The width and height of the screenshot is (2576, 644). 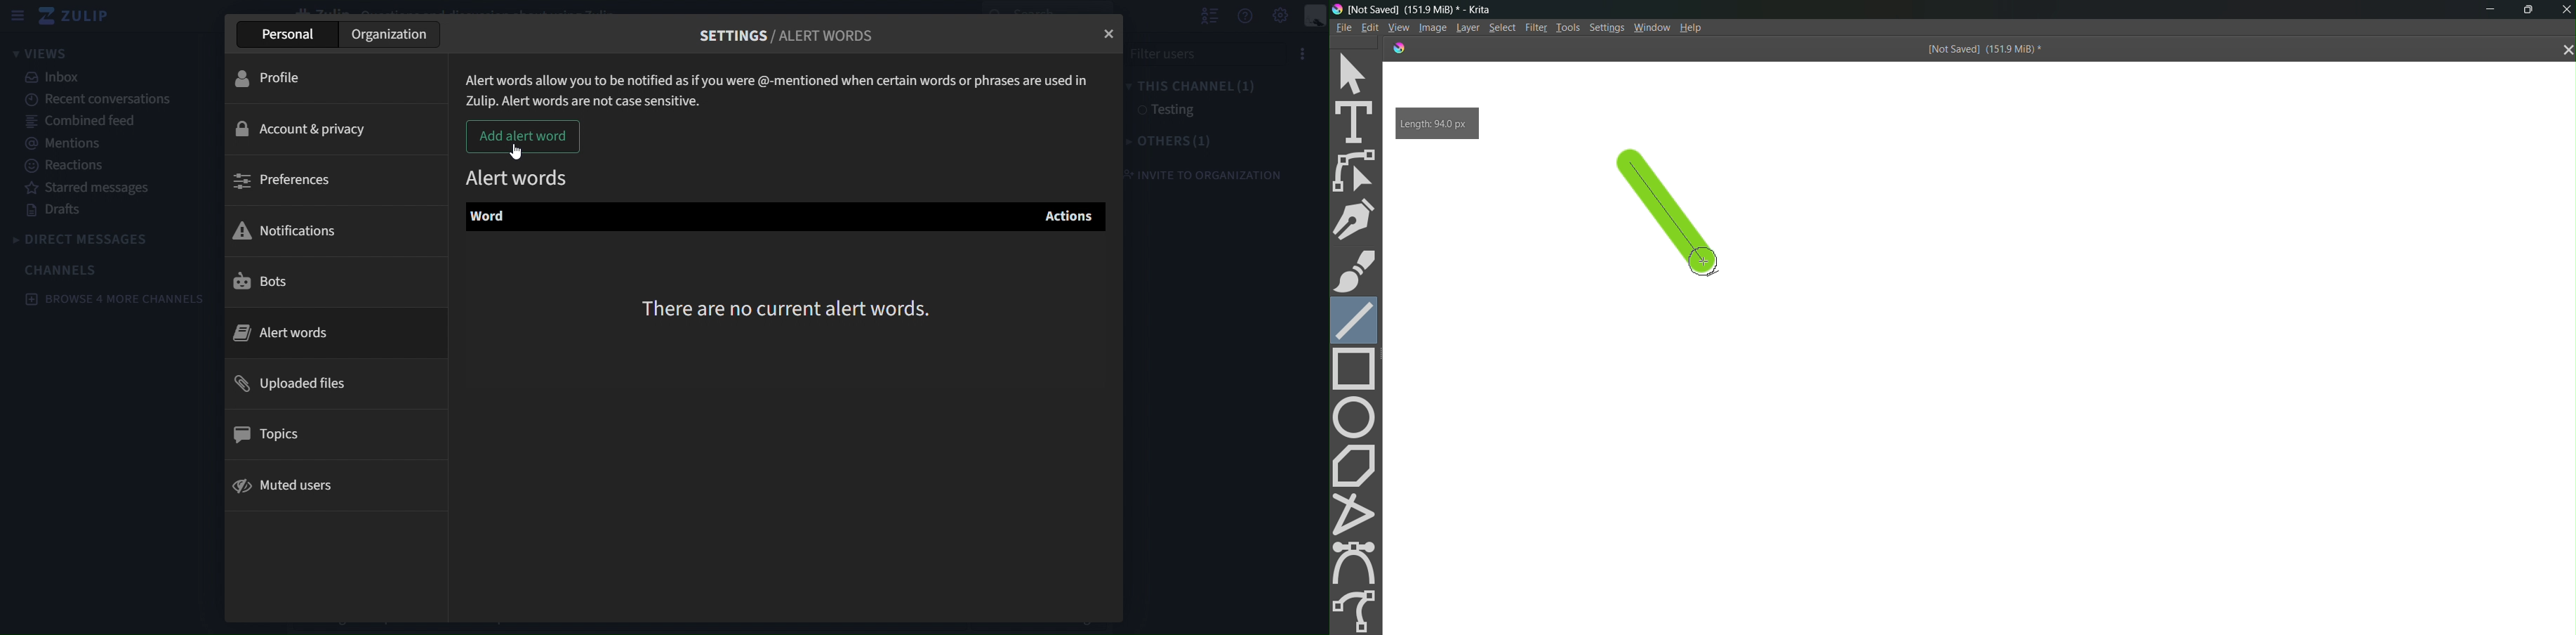 I want to click on testing, so click(x=1166, y=112).